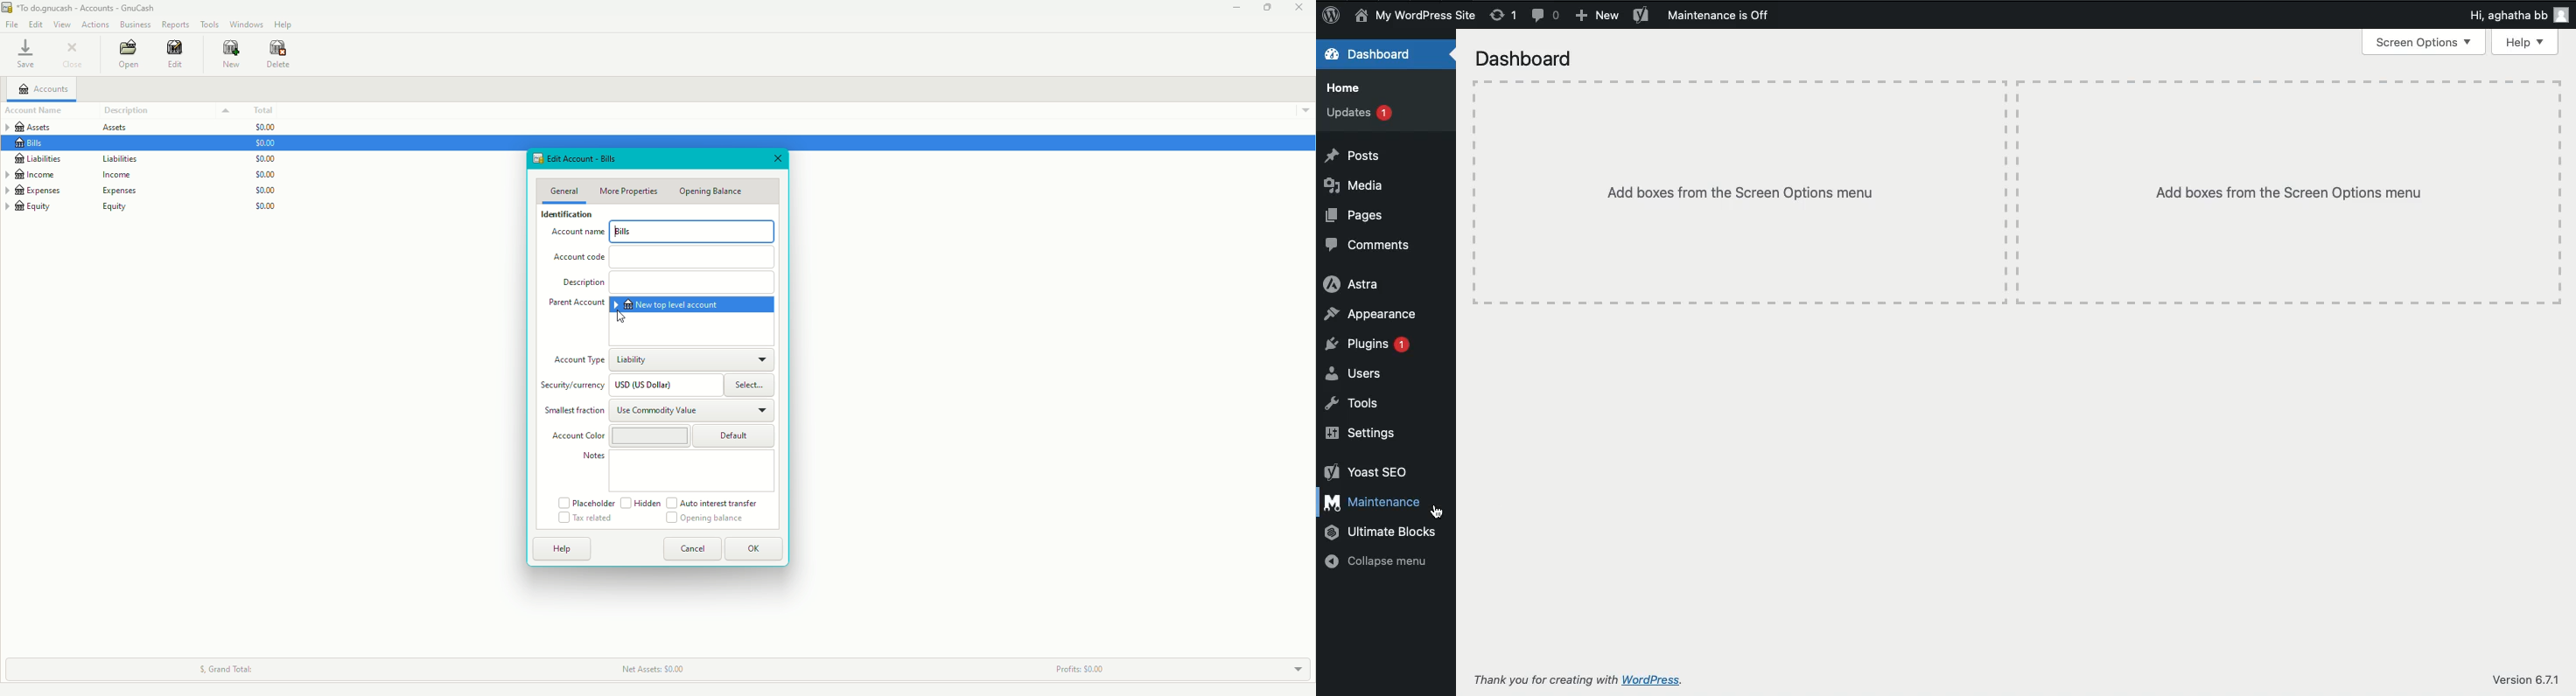  Describe the element at coordinates (668, 281) in the screenshot. I see `Description` at that location.